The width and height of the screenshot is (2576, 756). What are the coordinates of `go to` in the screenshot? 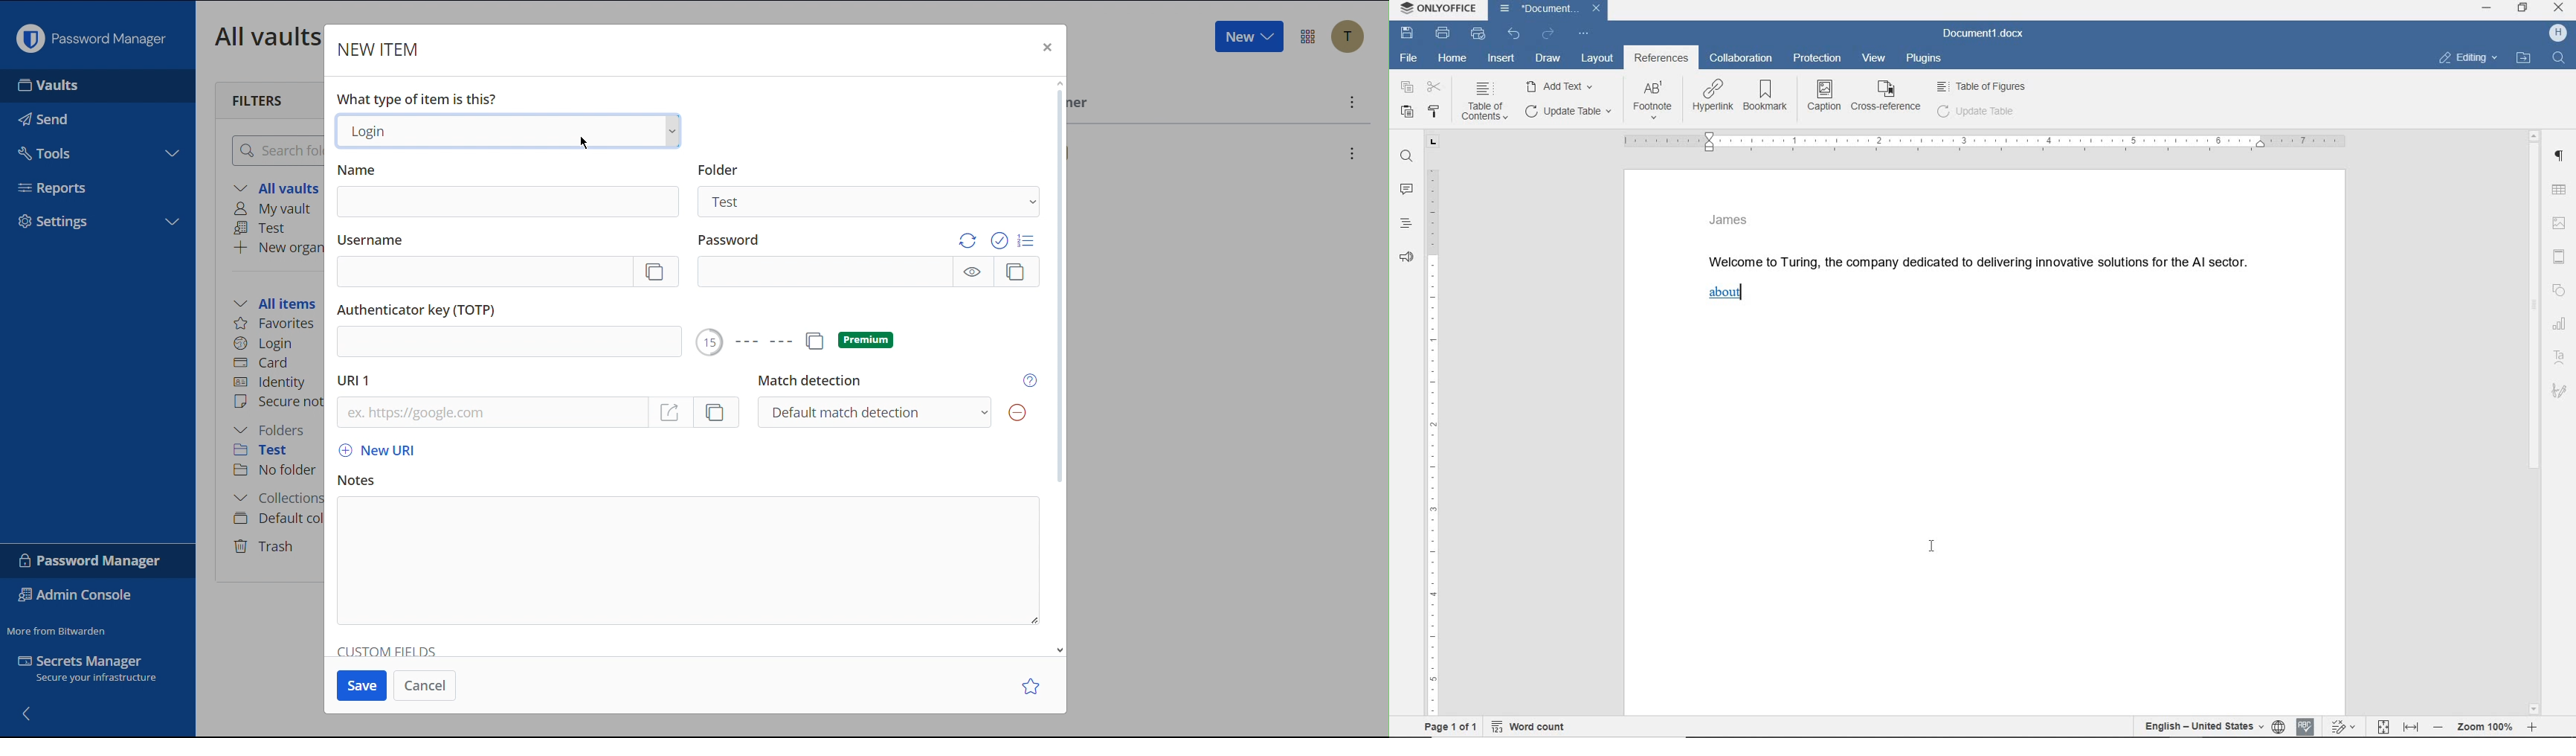 It's located at (672, 412).